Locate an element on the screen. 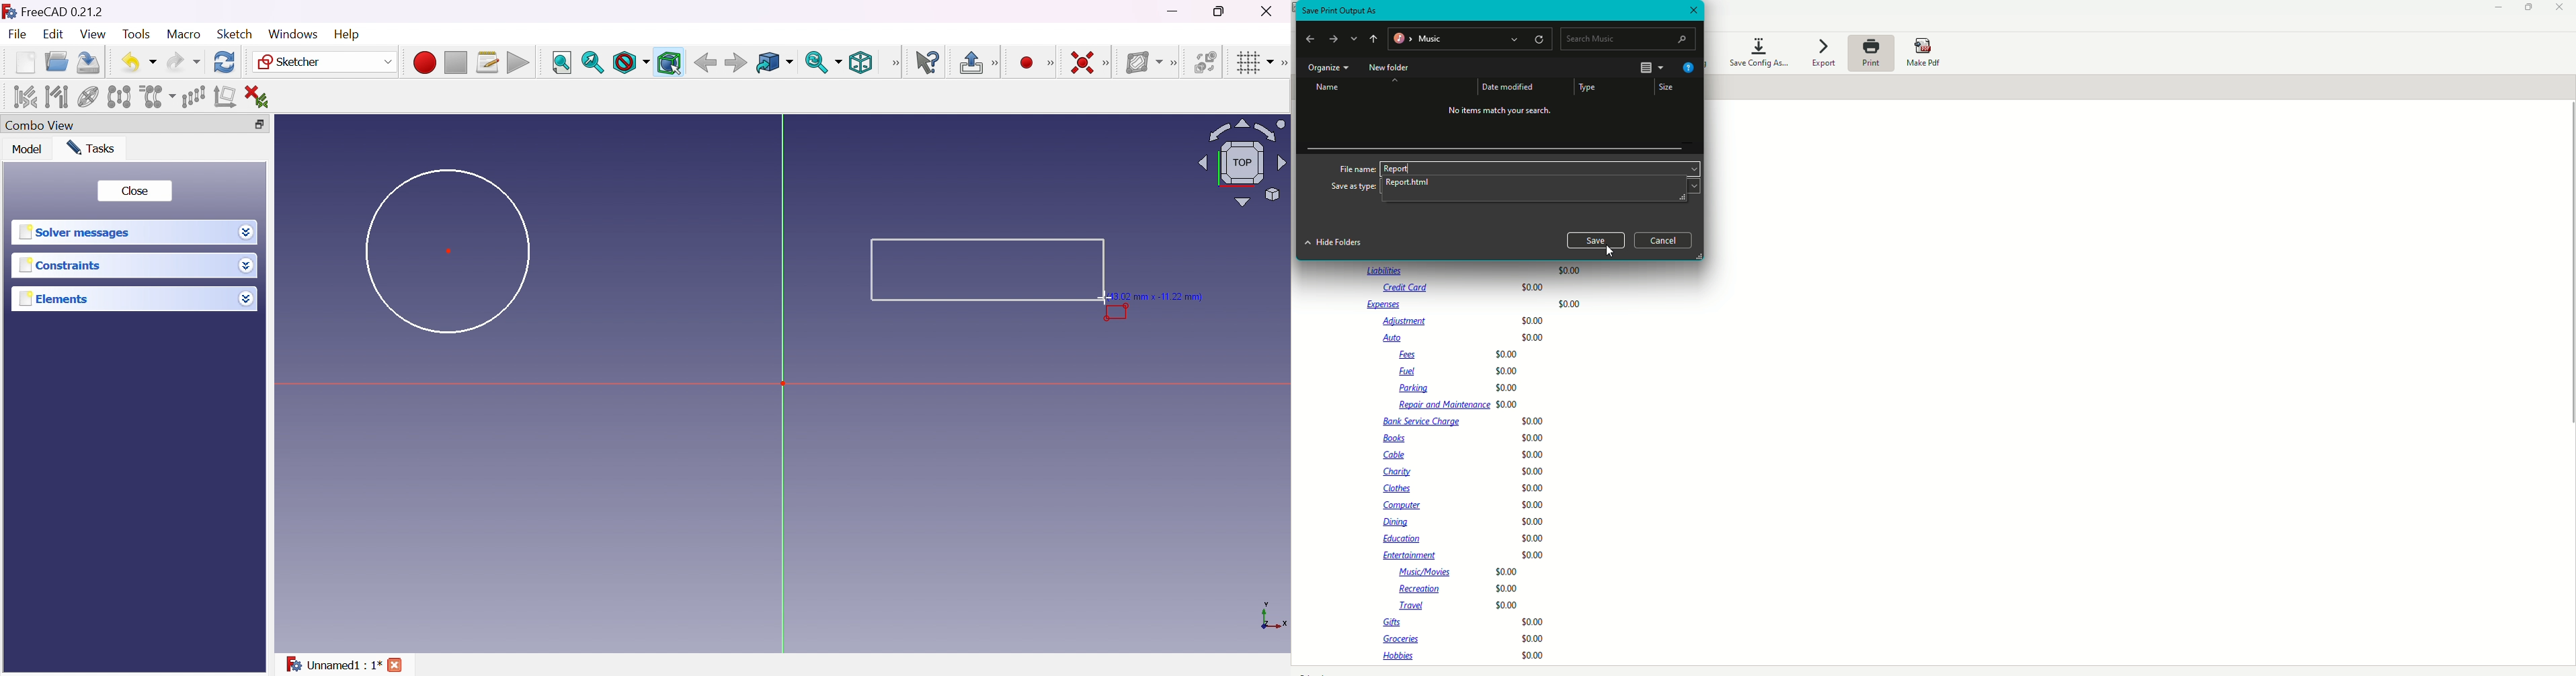  Toggle grid is located at coordinates (1253, 62).